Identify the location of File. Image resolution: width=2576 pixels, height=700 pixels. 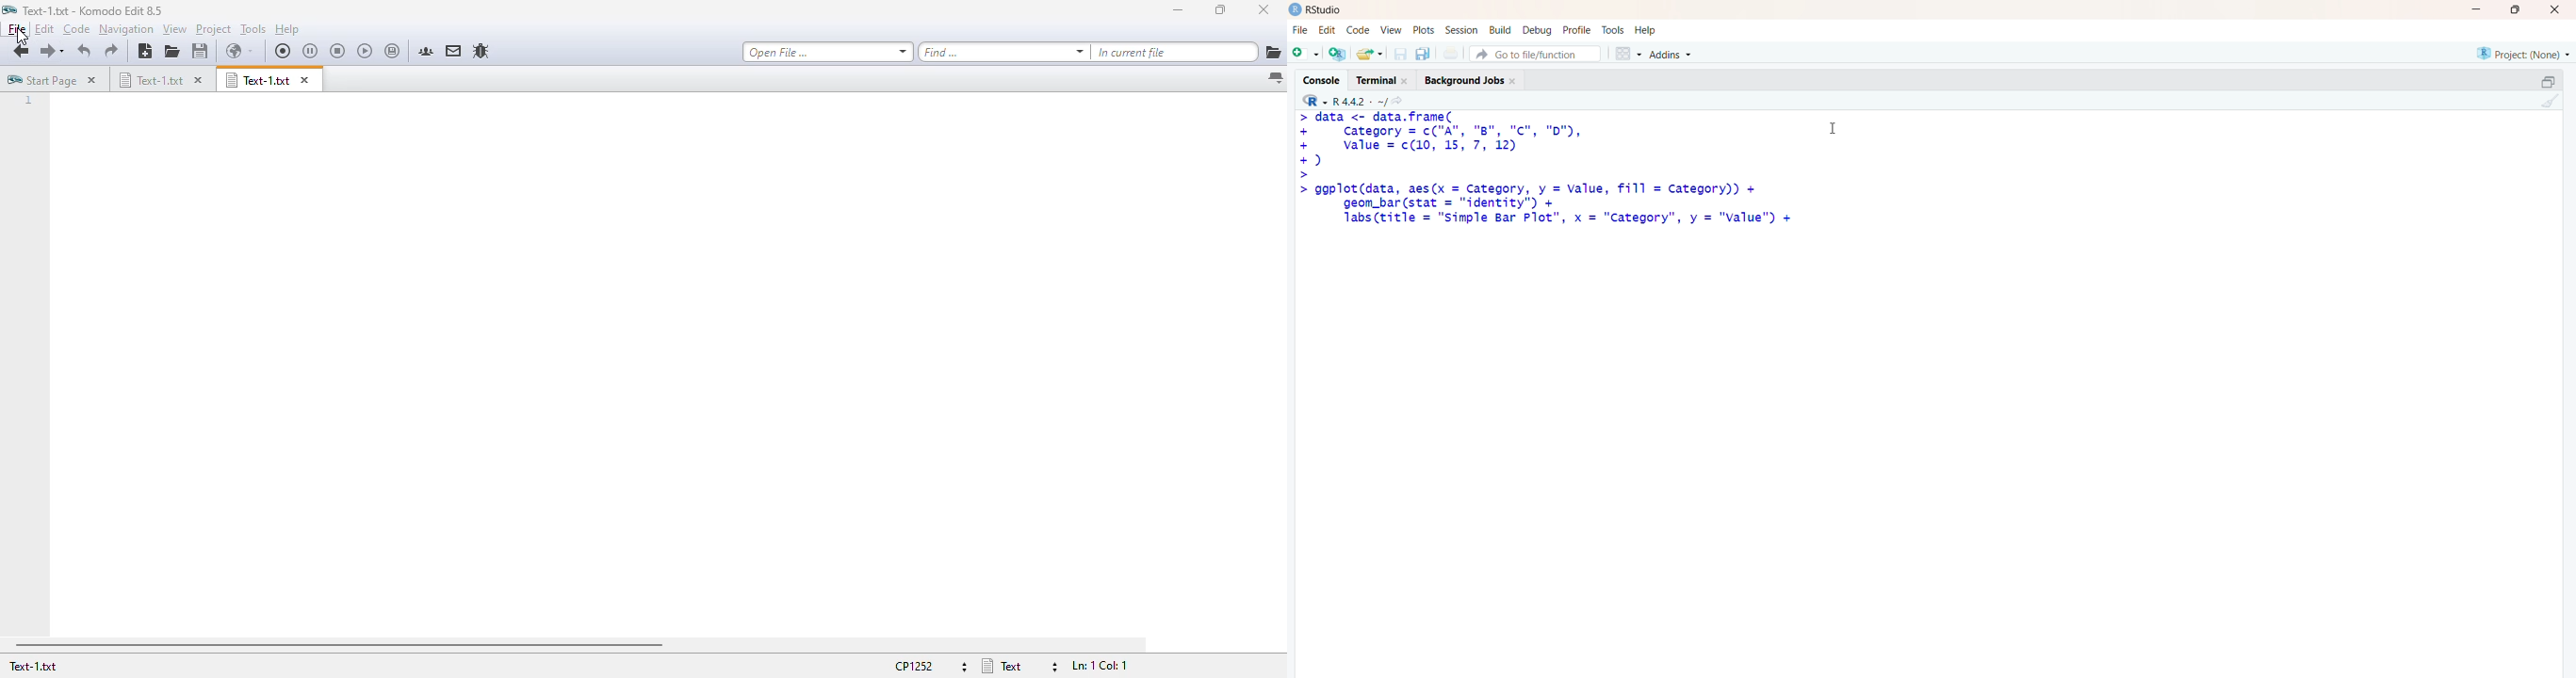
(1300, 30).